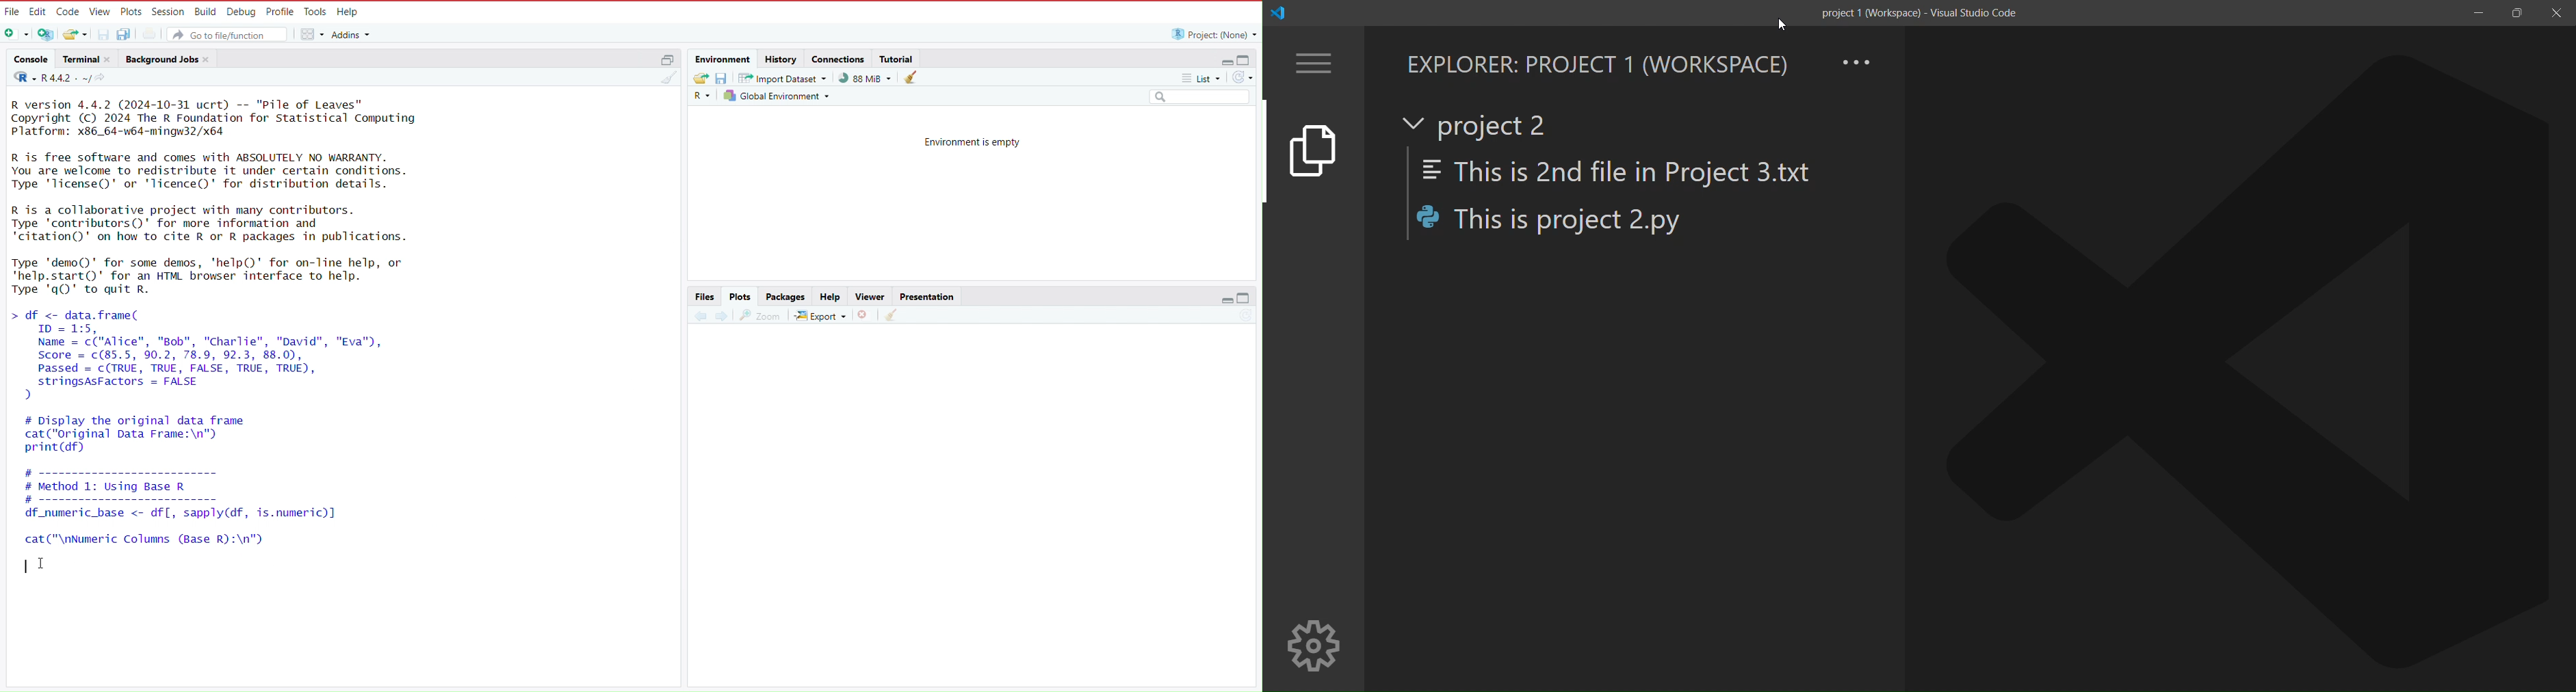  Describe the element at coordinates (1226, 299) in the screenshot. I see `minimize` at that location.